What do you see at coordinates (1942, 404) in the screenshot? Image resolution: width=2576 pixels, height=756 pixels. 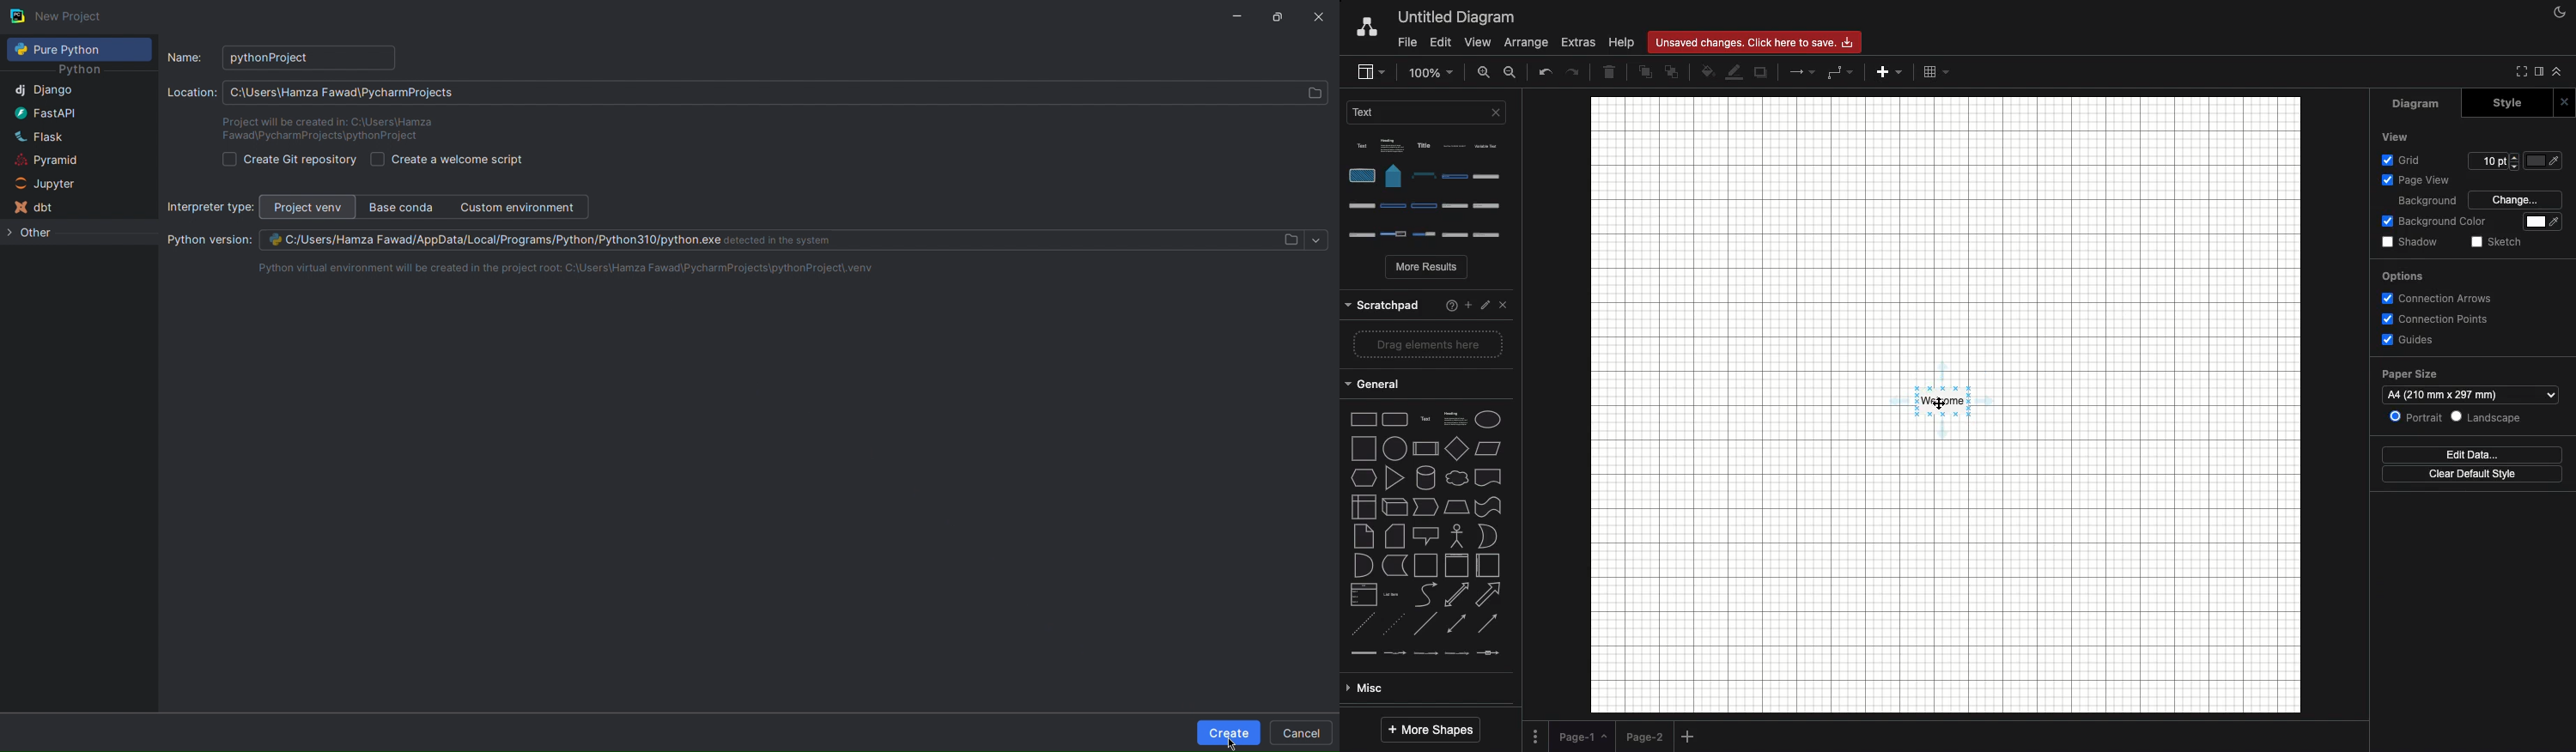 I see `Click` at bounding box center [1942, 404].